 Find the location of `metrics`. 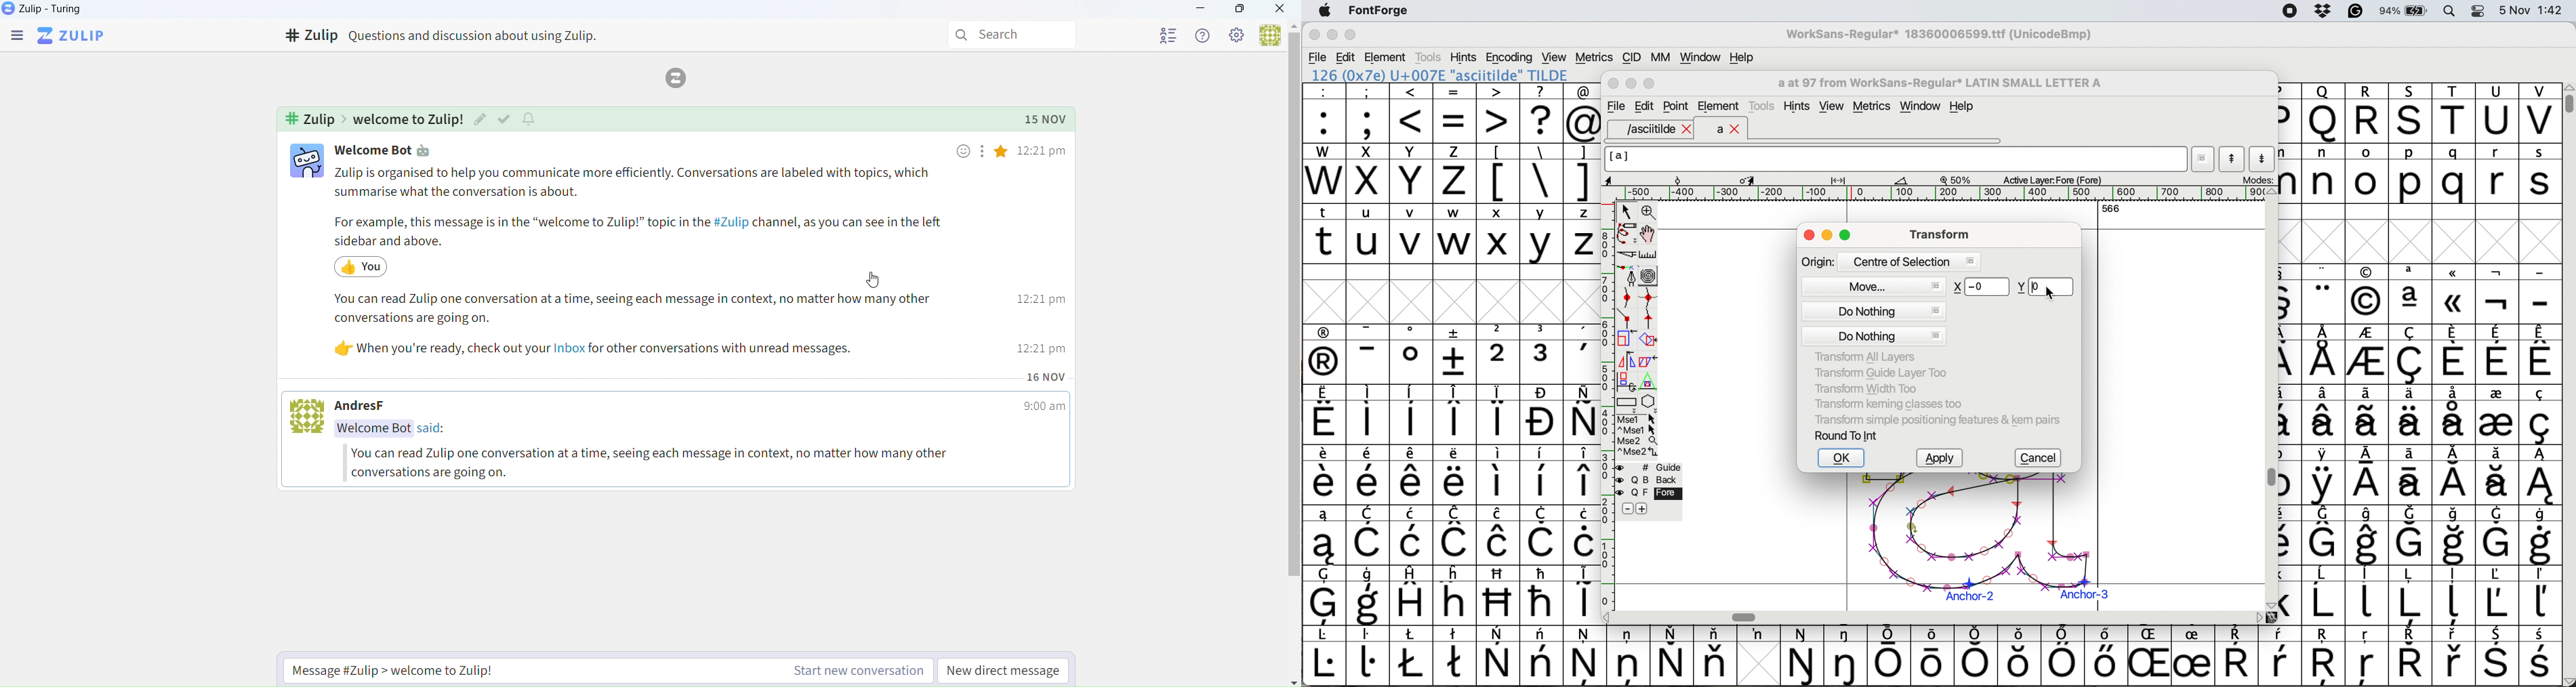

metrics is located at coordinates (1875, 107).